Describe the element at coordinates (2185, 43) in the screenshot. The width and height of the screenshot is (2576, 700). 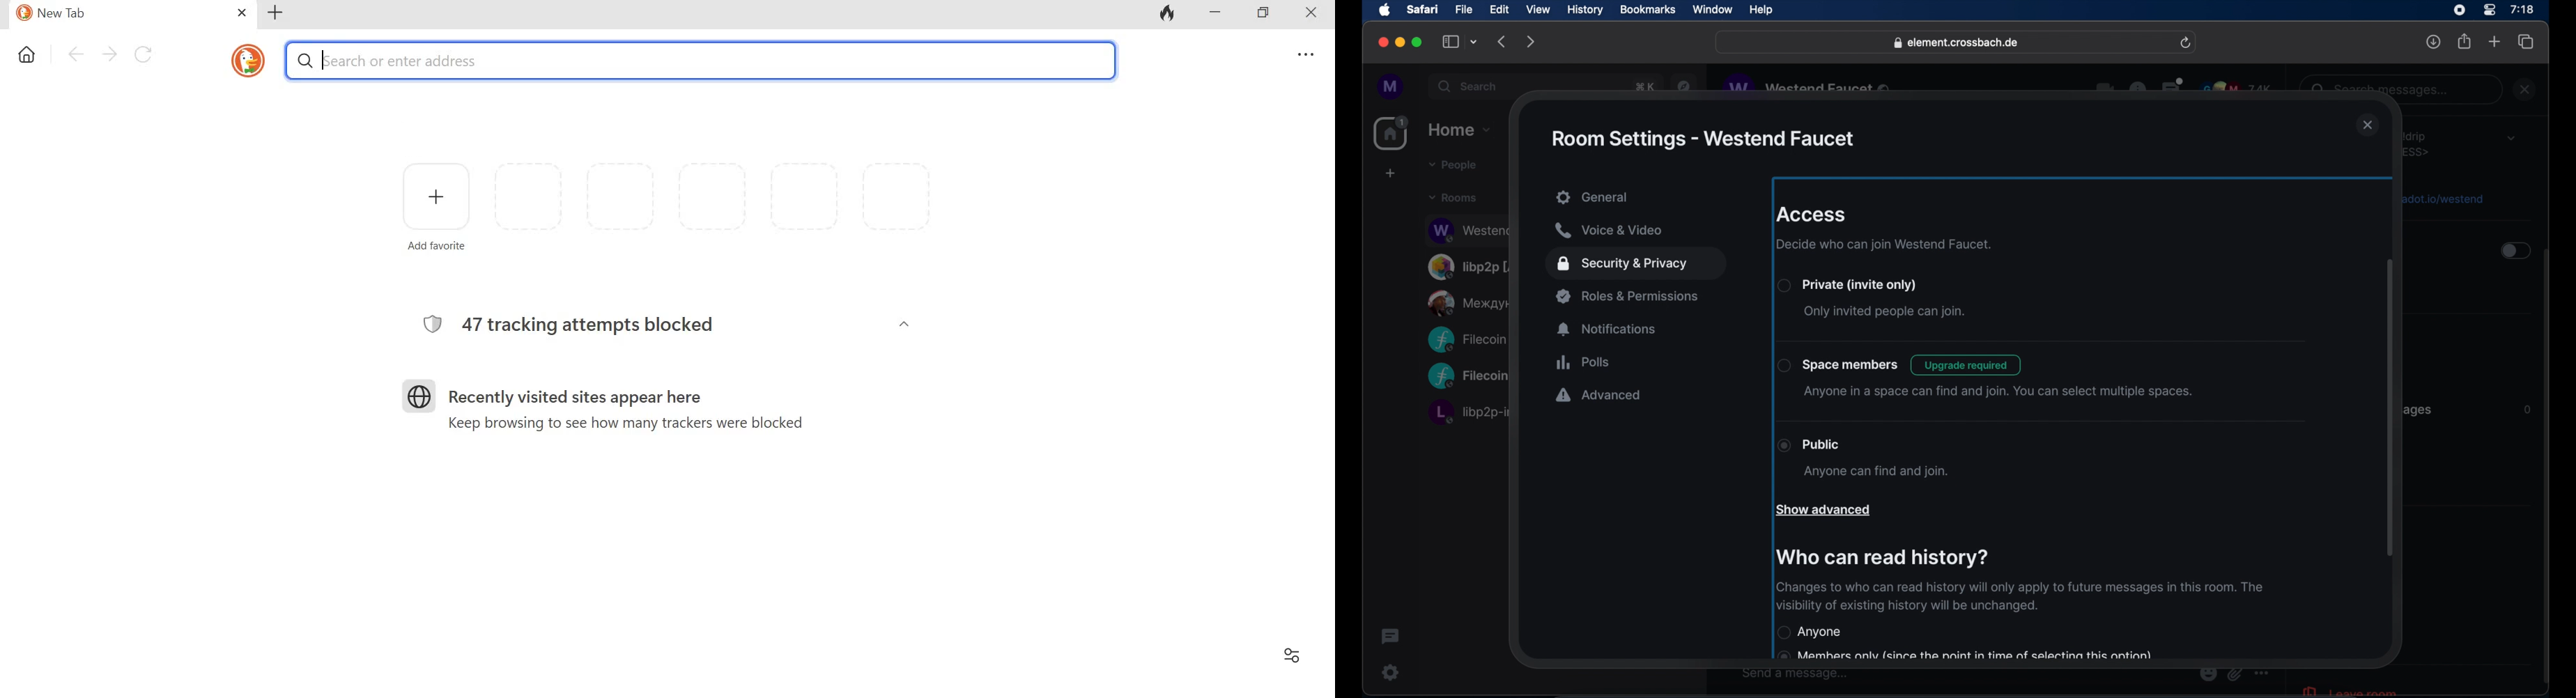
I see `refresh` at that location.